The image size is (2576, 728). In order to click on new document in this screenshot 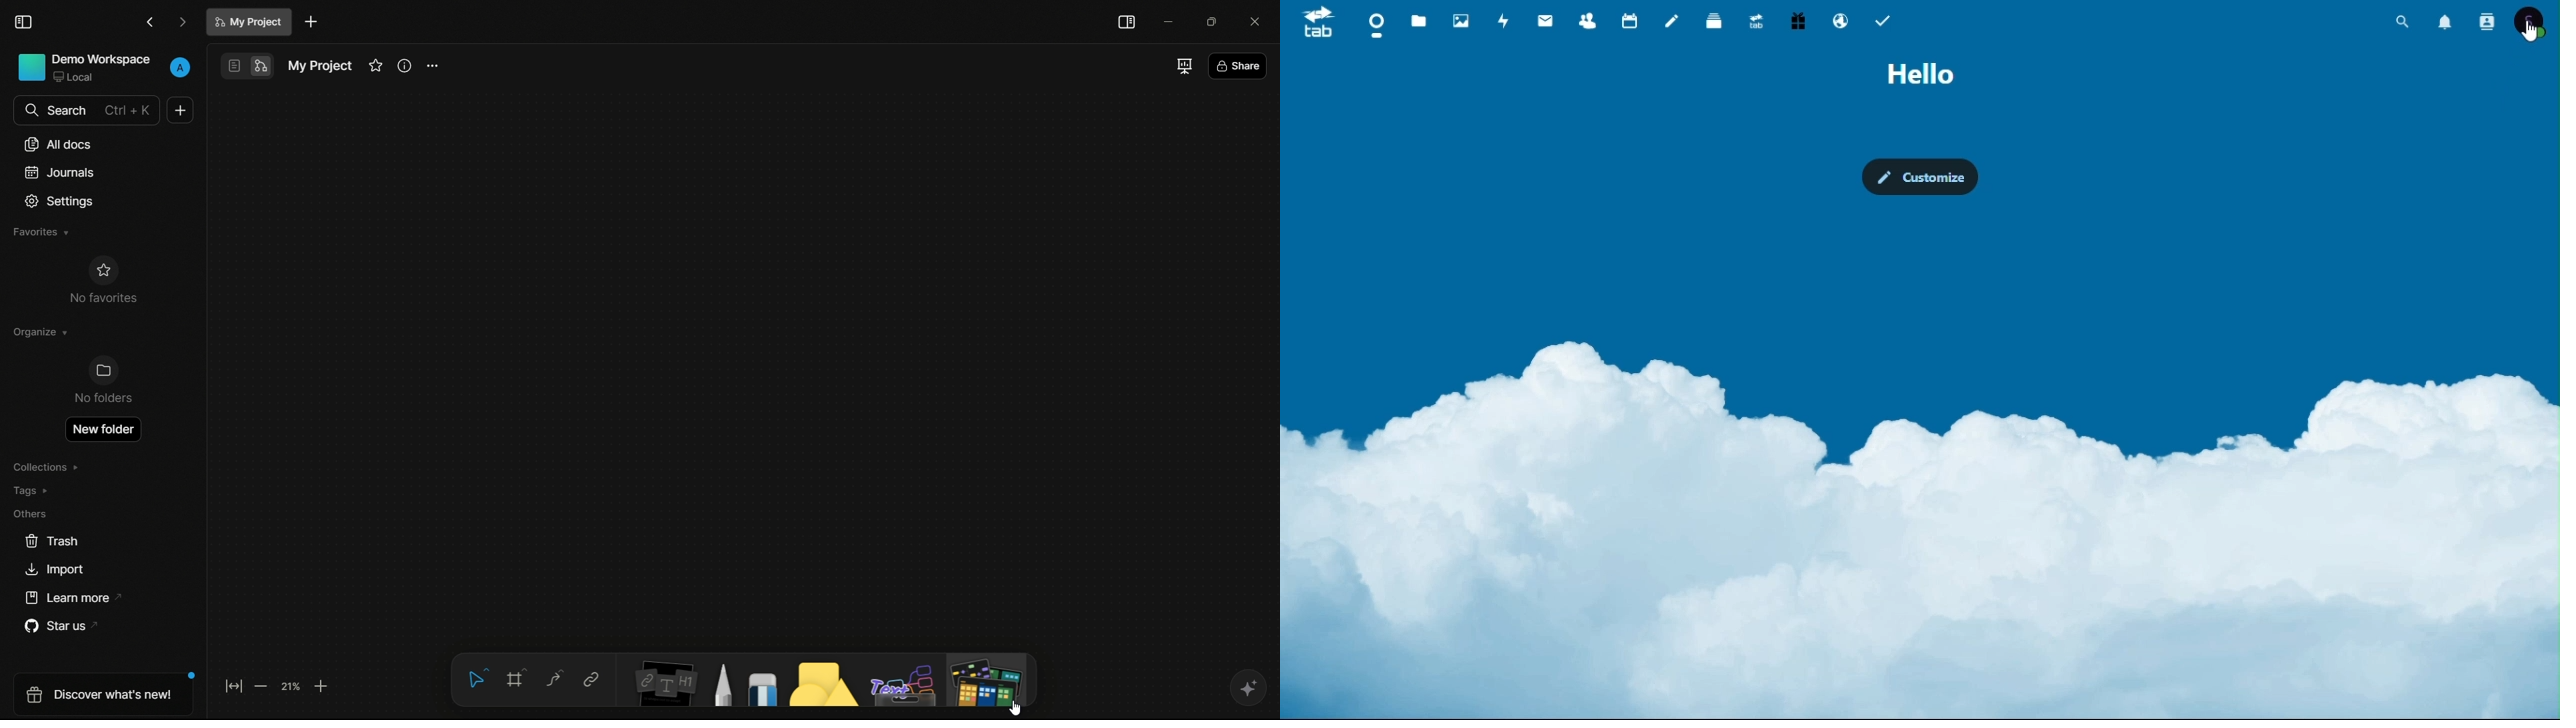, I will do `click(181, 110)`.